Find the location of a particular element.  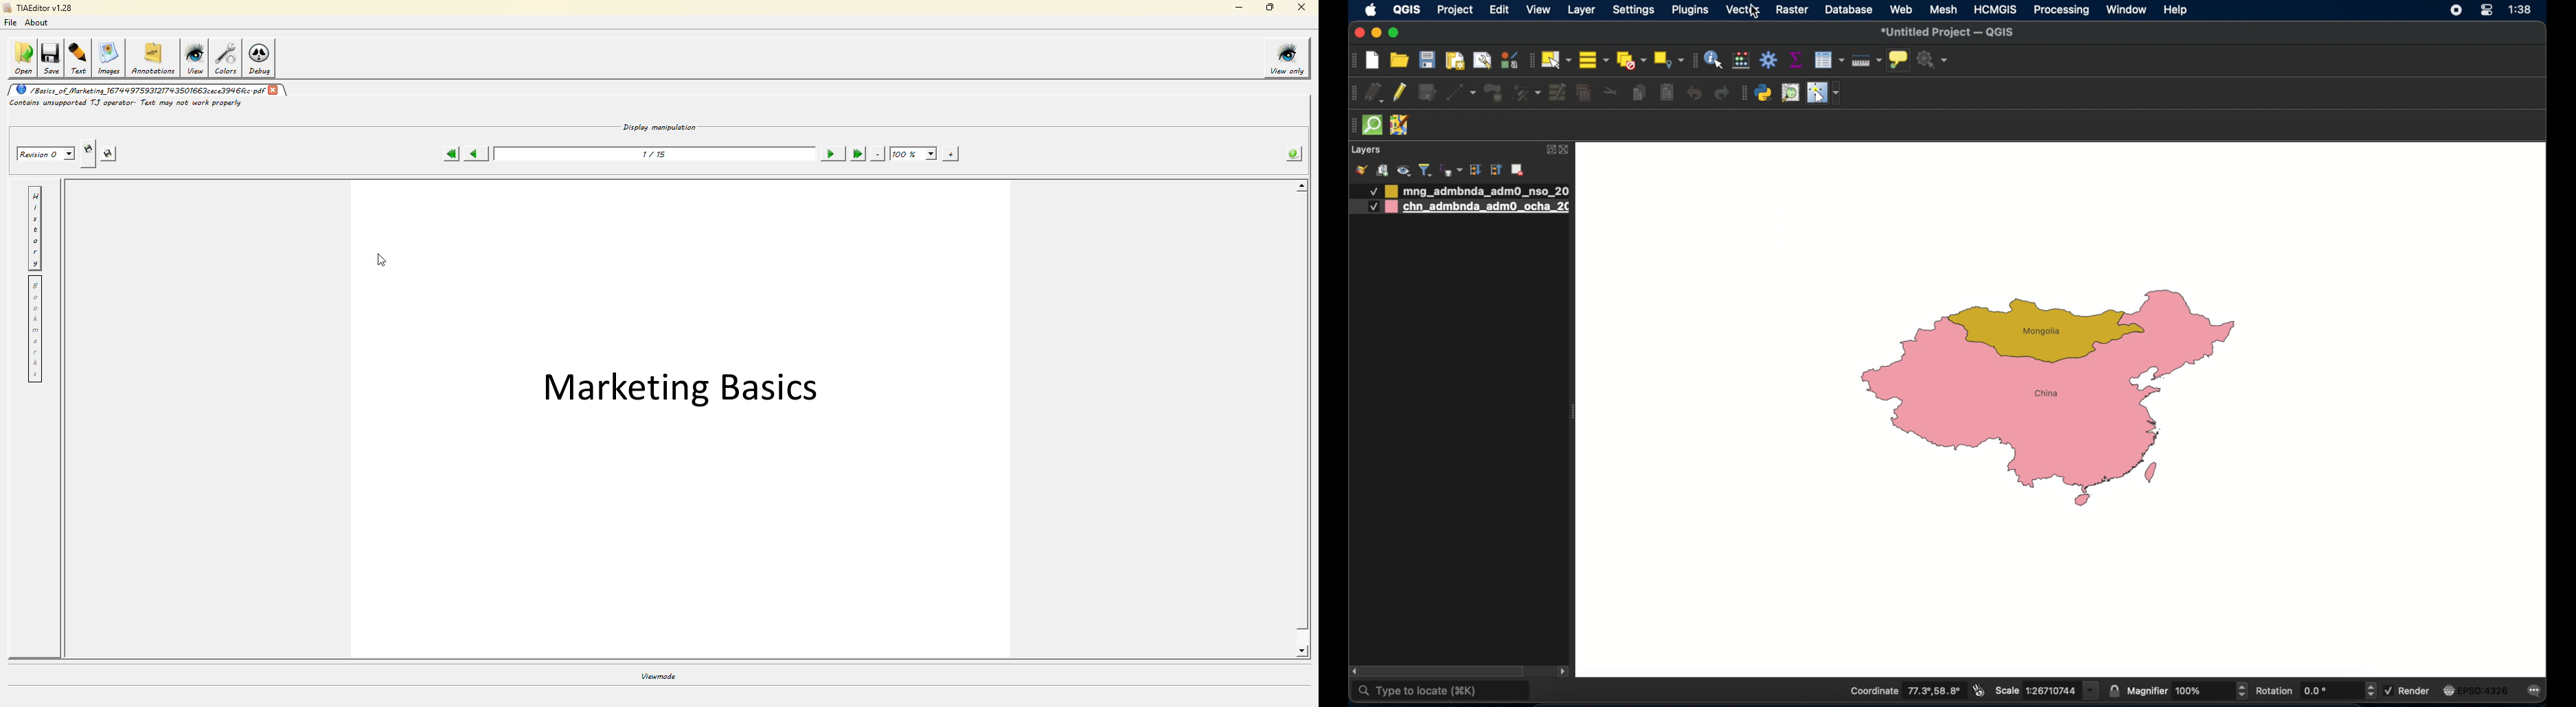

toggle editing is located at coordinates (1400, 94).